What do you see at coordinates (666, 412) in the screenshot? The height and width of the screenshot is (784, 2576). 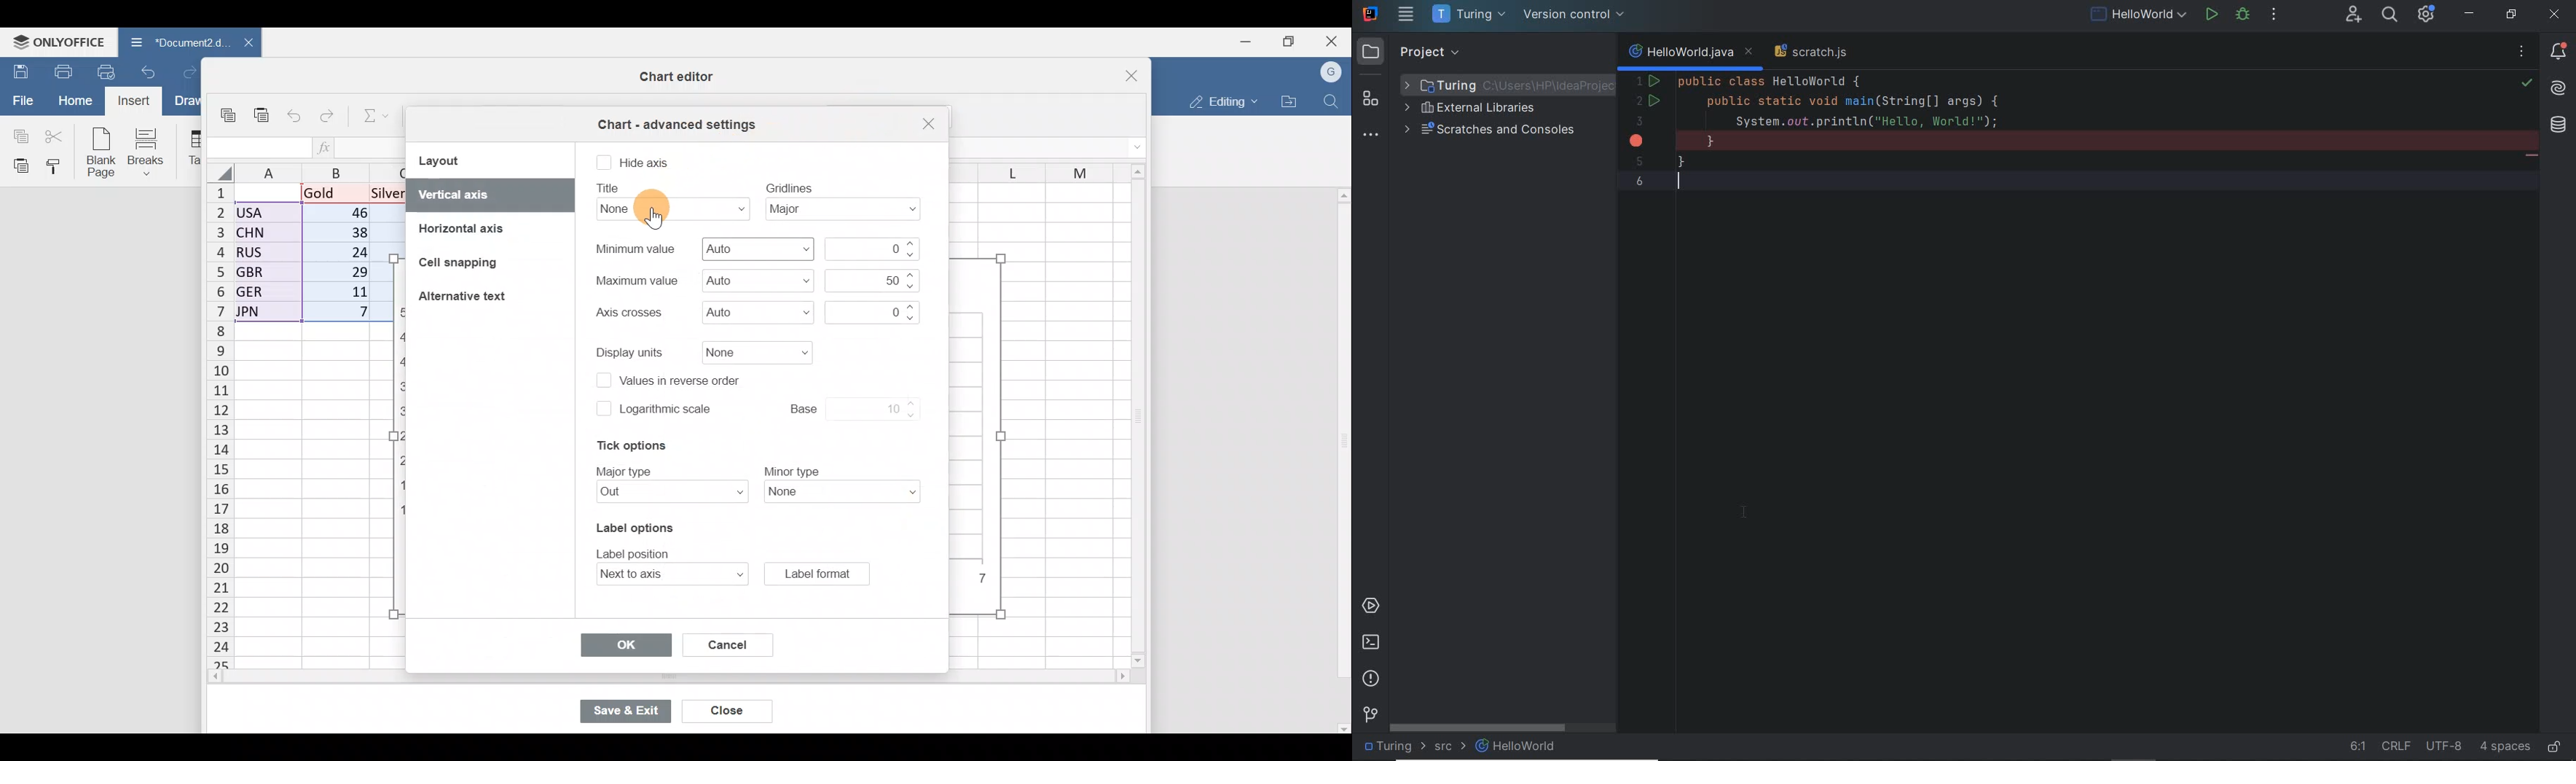 I see `Logarithmic scale` at bounding box center [666, 412].